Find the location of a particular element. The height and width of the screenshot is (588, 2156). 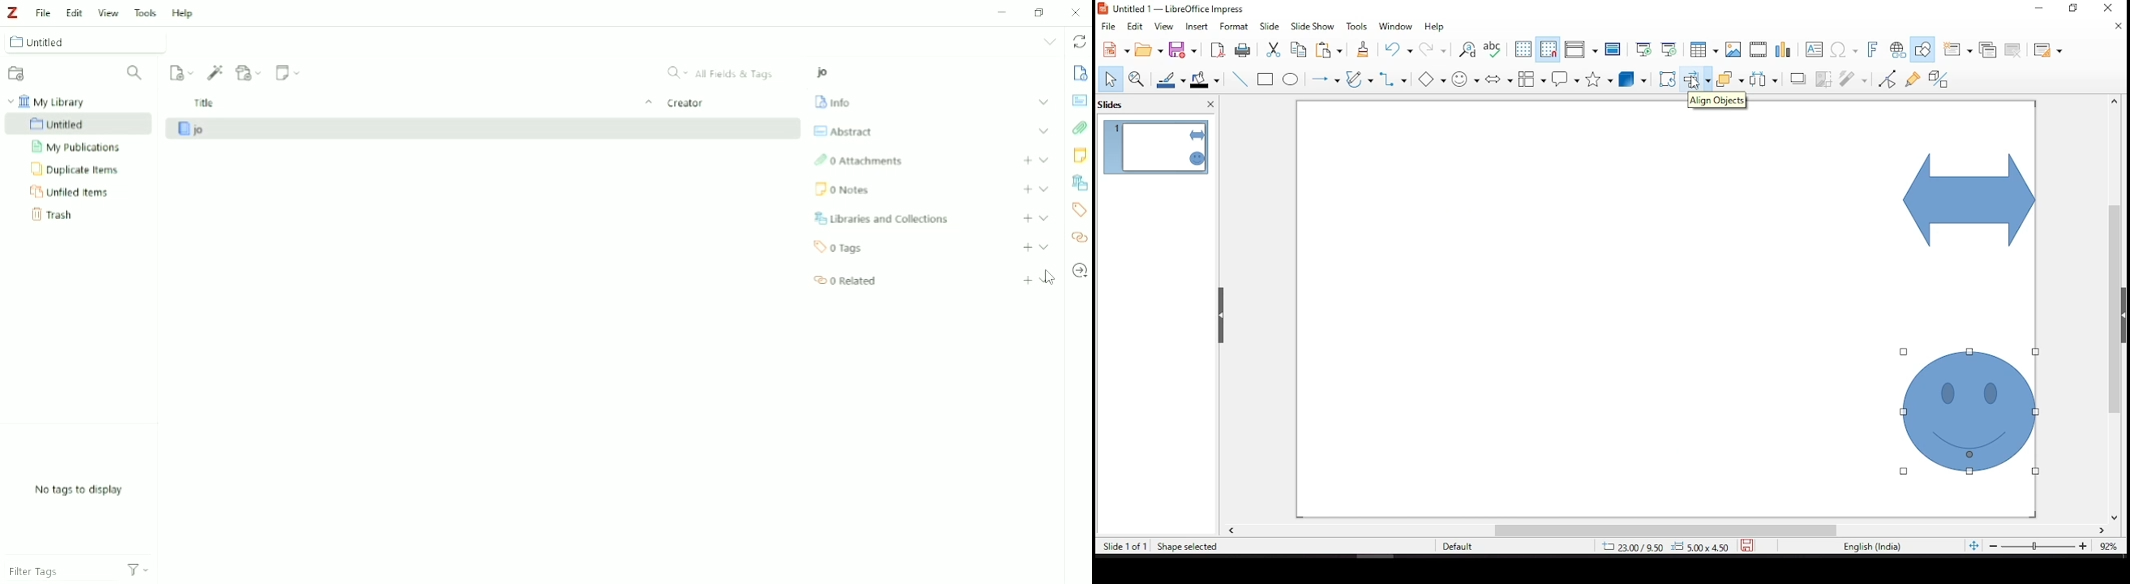

zoom and pan is located at coordinates (1135, 77).